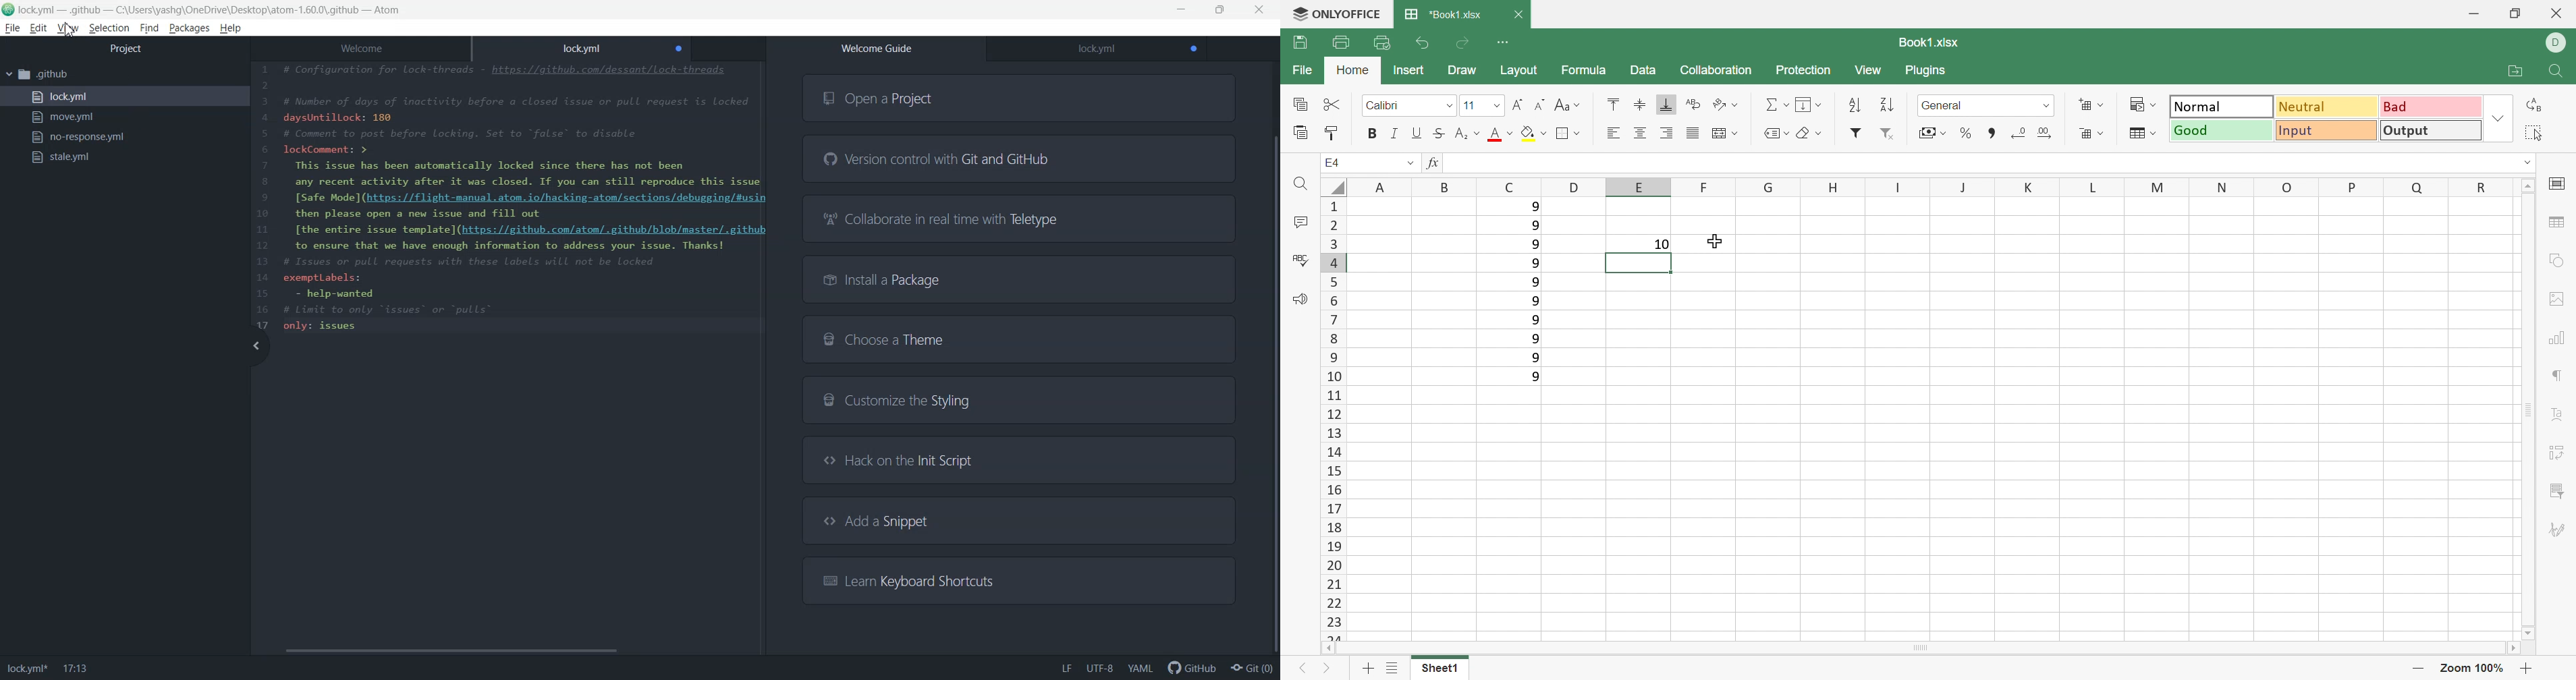 The width and height of the screenshot is (2576, 700). What do you see at coordinates (1383, 44) in the screenshot?
I see `Quick Print` at bounding box center [1383, 44].